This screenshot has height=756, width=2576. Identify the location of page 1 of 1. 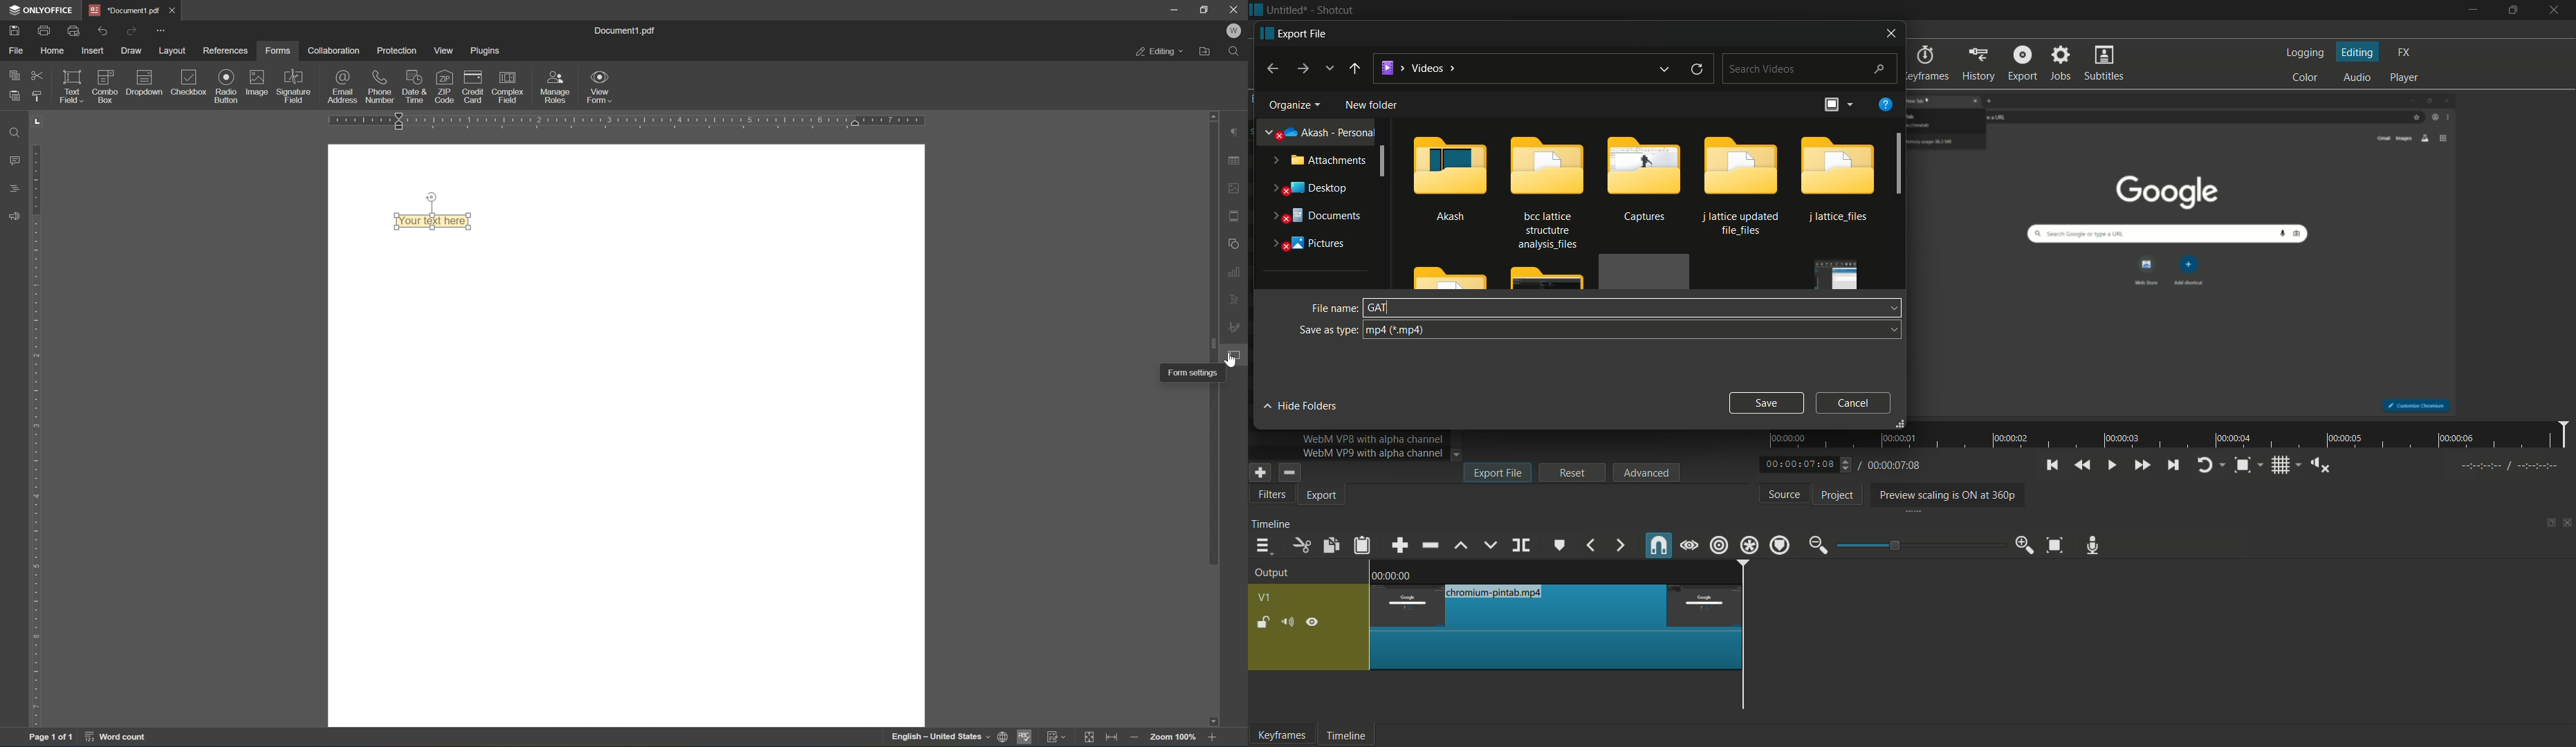
(51, 739).